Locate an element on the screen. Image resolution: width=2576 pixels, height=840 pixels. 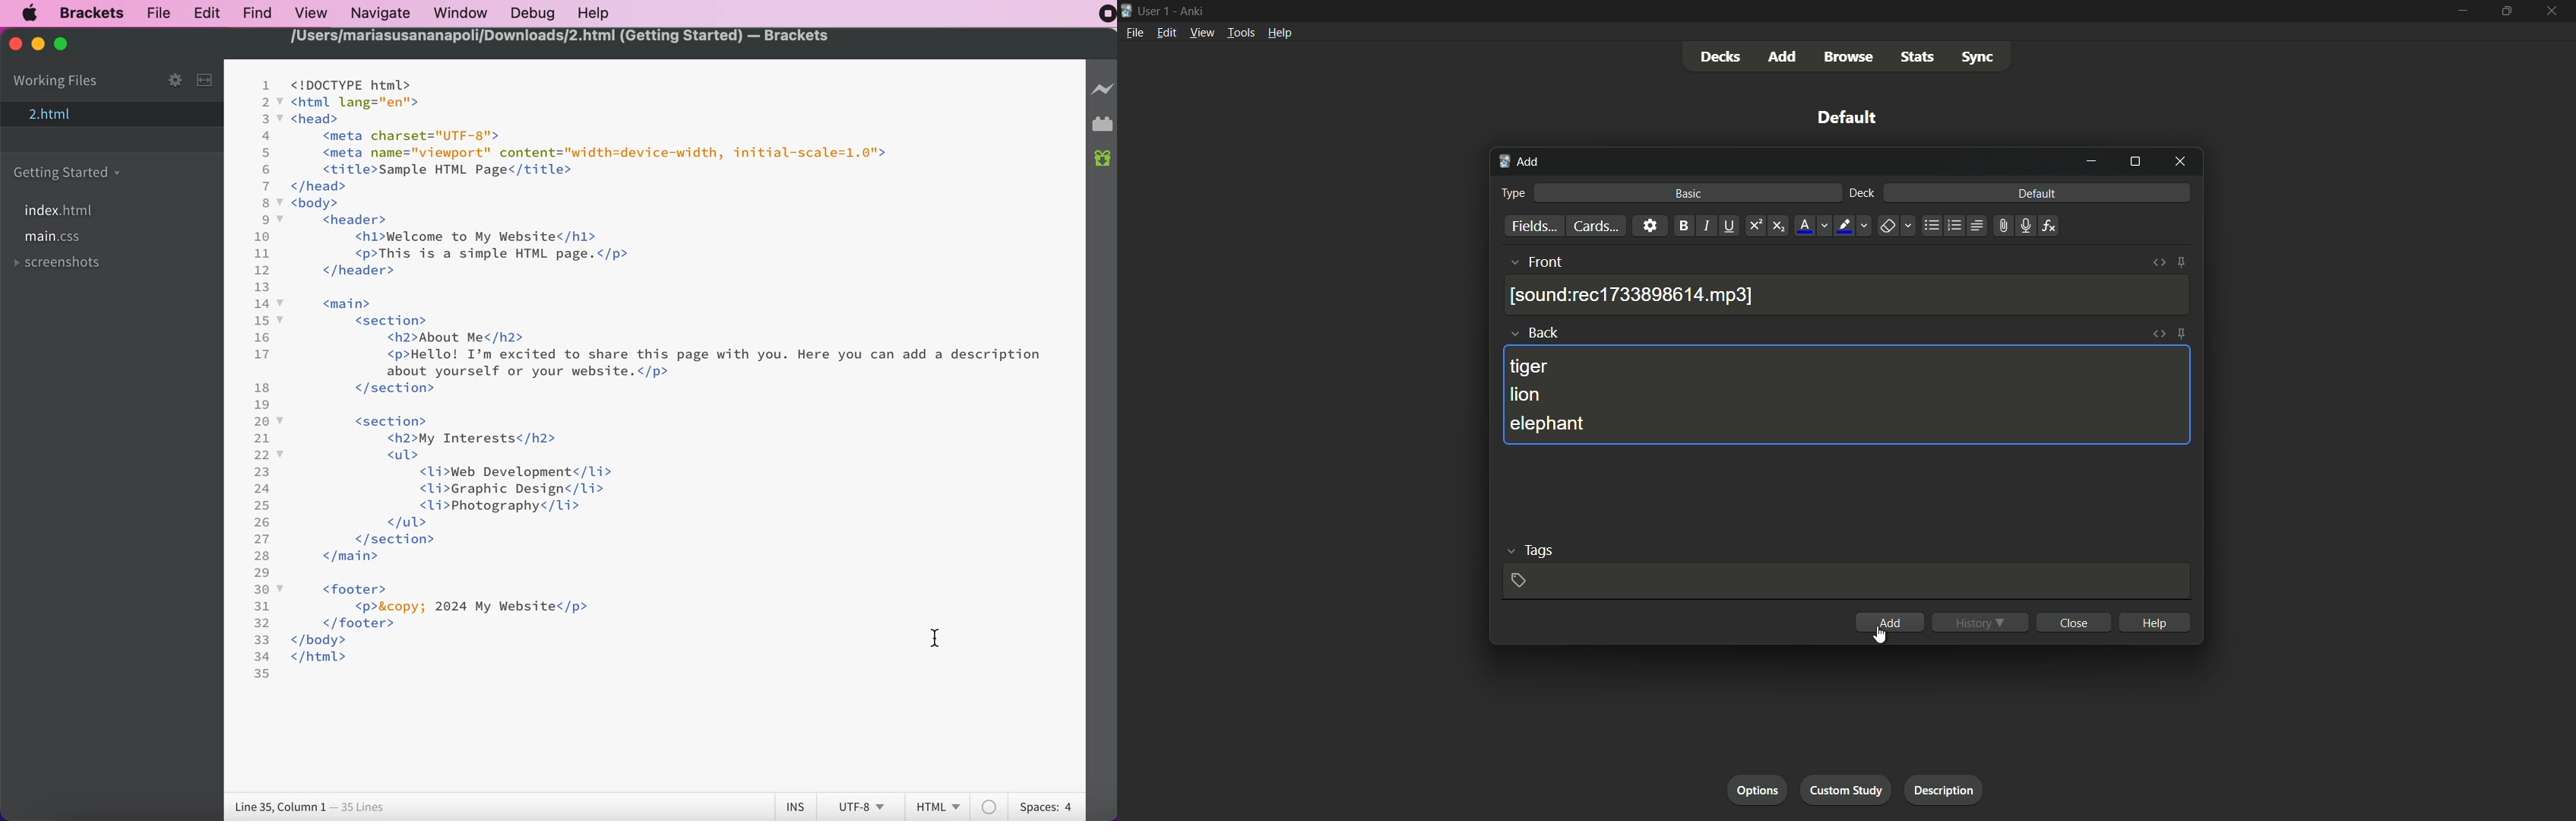
tags is located at coordinates (1538, 552).